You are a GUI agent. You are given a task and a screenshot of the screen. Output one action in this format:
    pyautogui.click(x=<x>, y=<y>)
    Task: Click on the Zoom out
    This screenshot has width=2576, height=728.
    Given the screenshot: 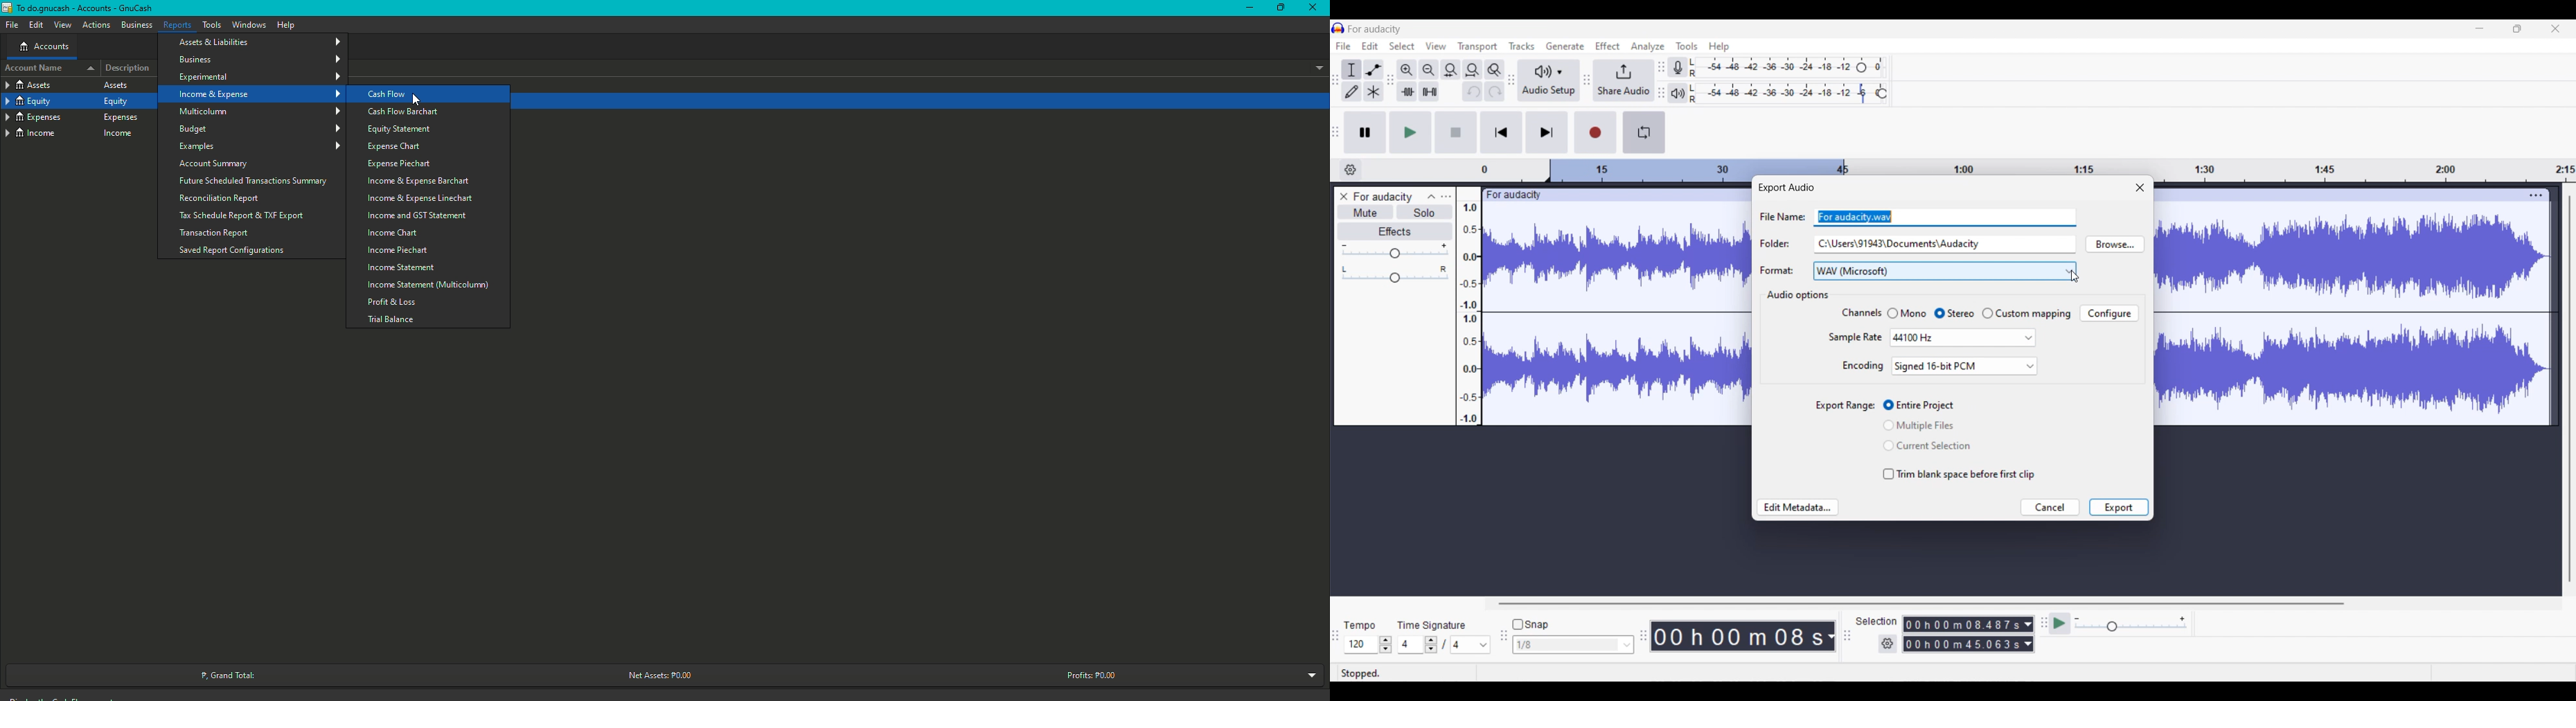 What is the action you would take?
    pyautogui.click(x=1429, y=70)
    